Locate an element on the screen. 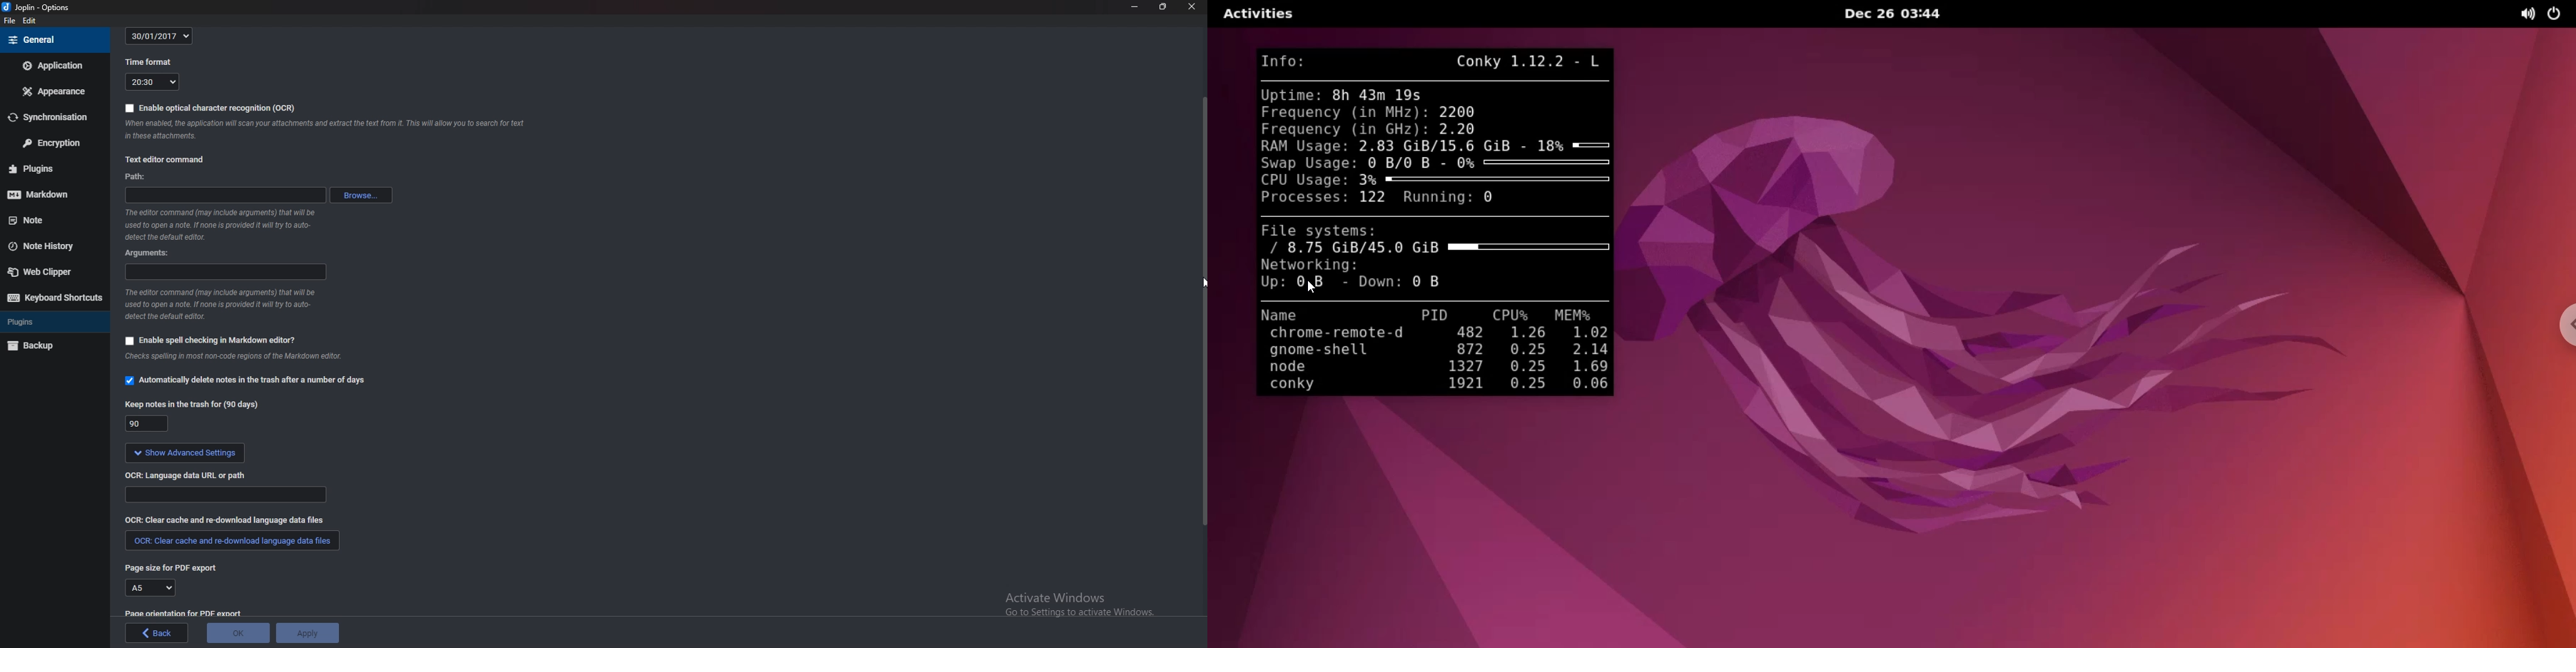 This screenshot has width=2576, height=672. Note history is located at coordinates (48, 247).